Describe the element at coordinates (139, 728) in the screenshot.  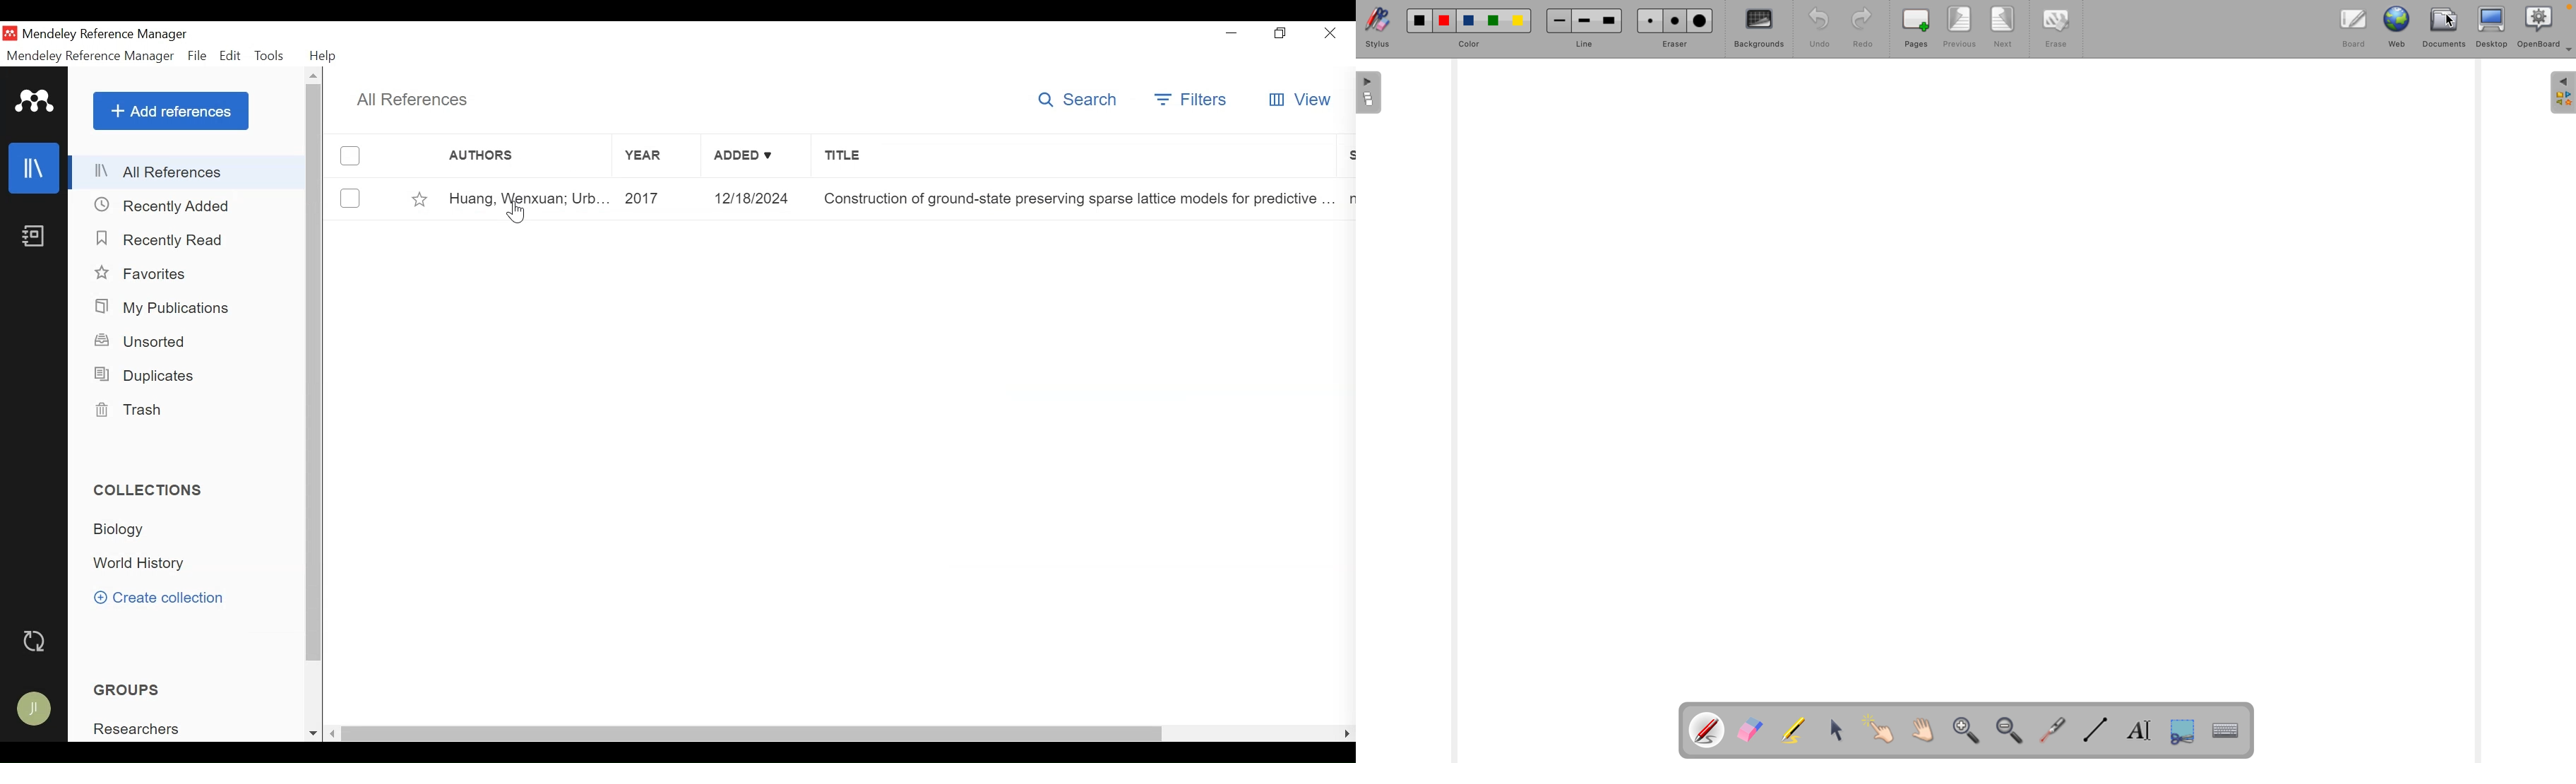
I see `Researchers ` at that location.